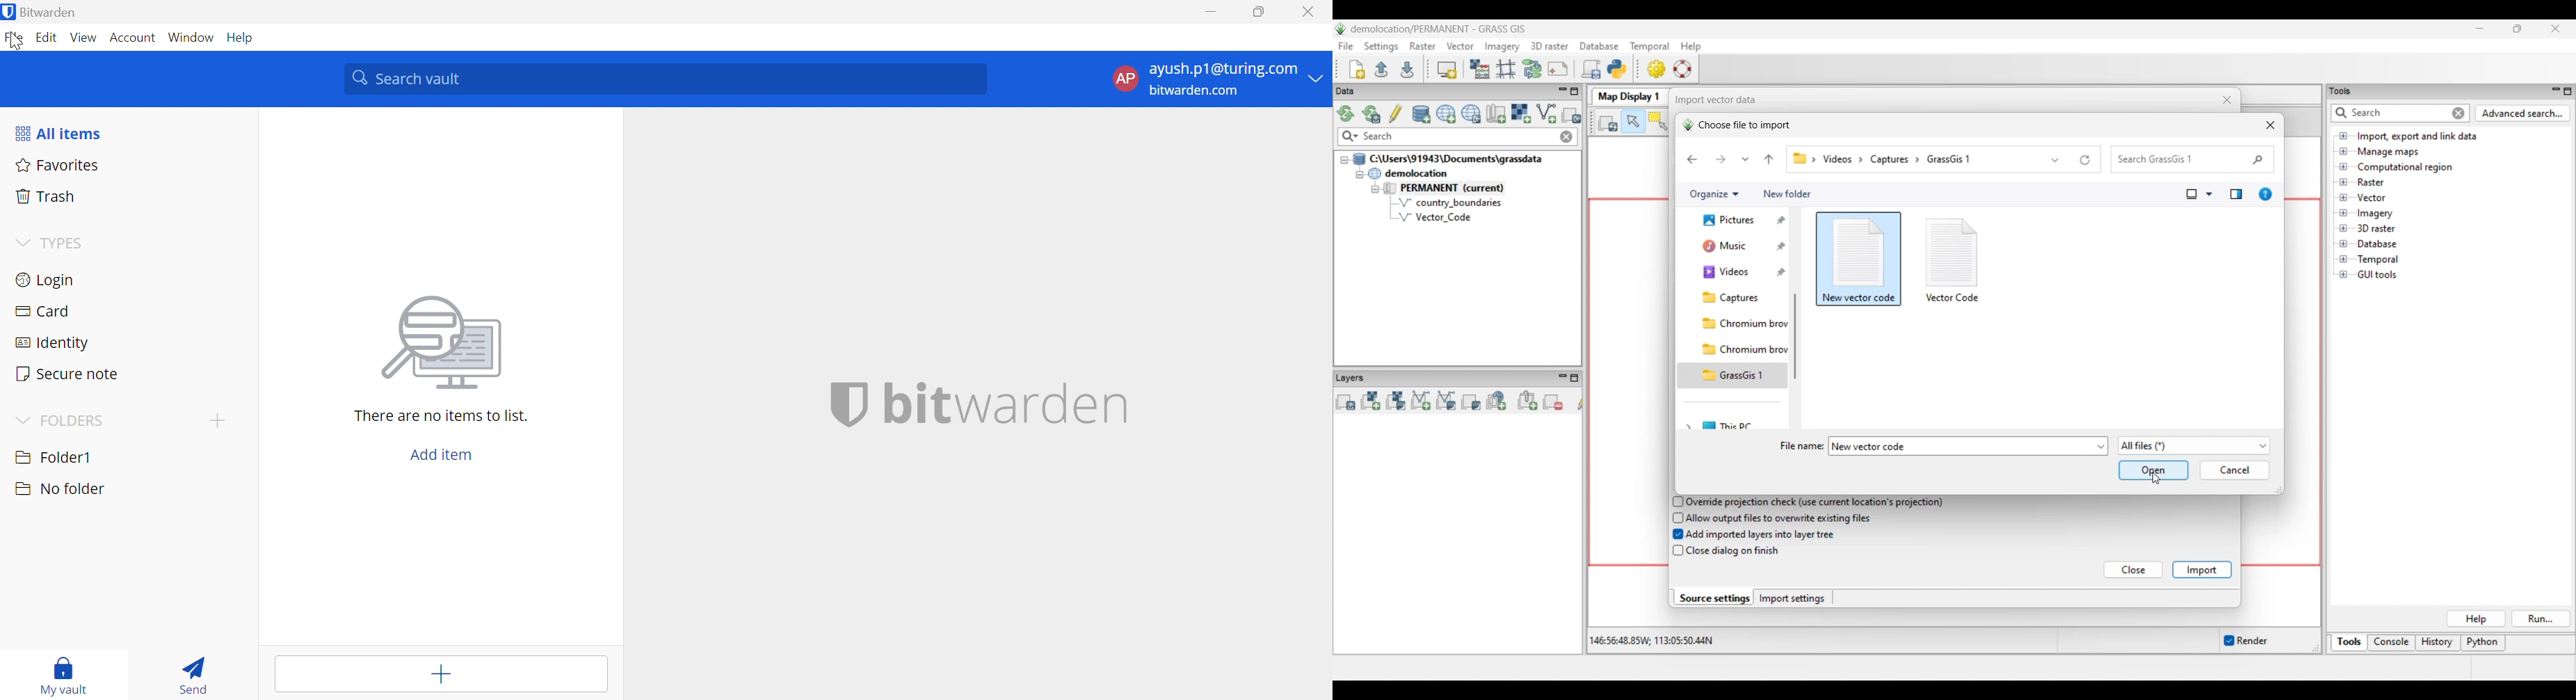 The height and width of the screenshot is (700, 2576). I want to click on Identity, so click(53, 342).